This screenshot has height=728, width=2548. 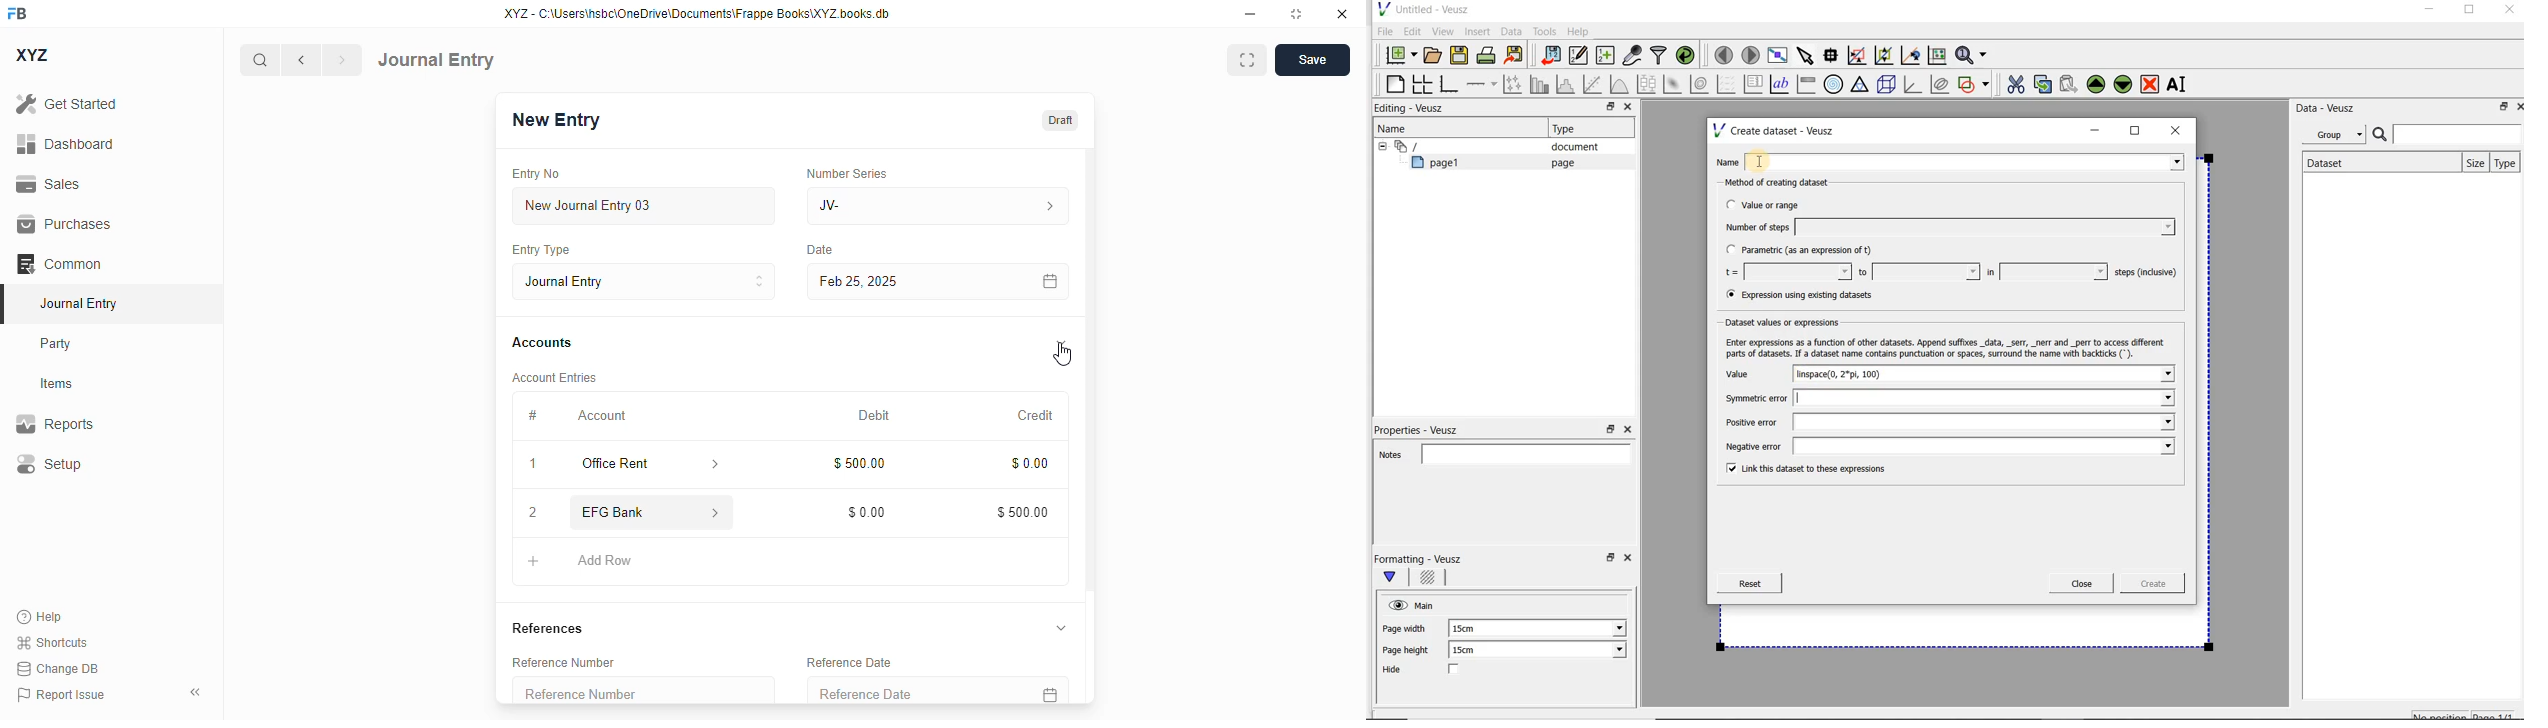 What do you see at coordinates (259, 60) in the screenshot?
I see `search` at bounding box center [259, 60].